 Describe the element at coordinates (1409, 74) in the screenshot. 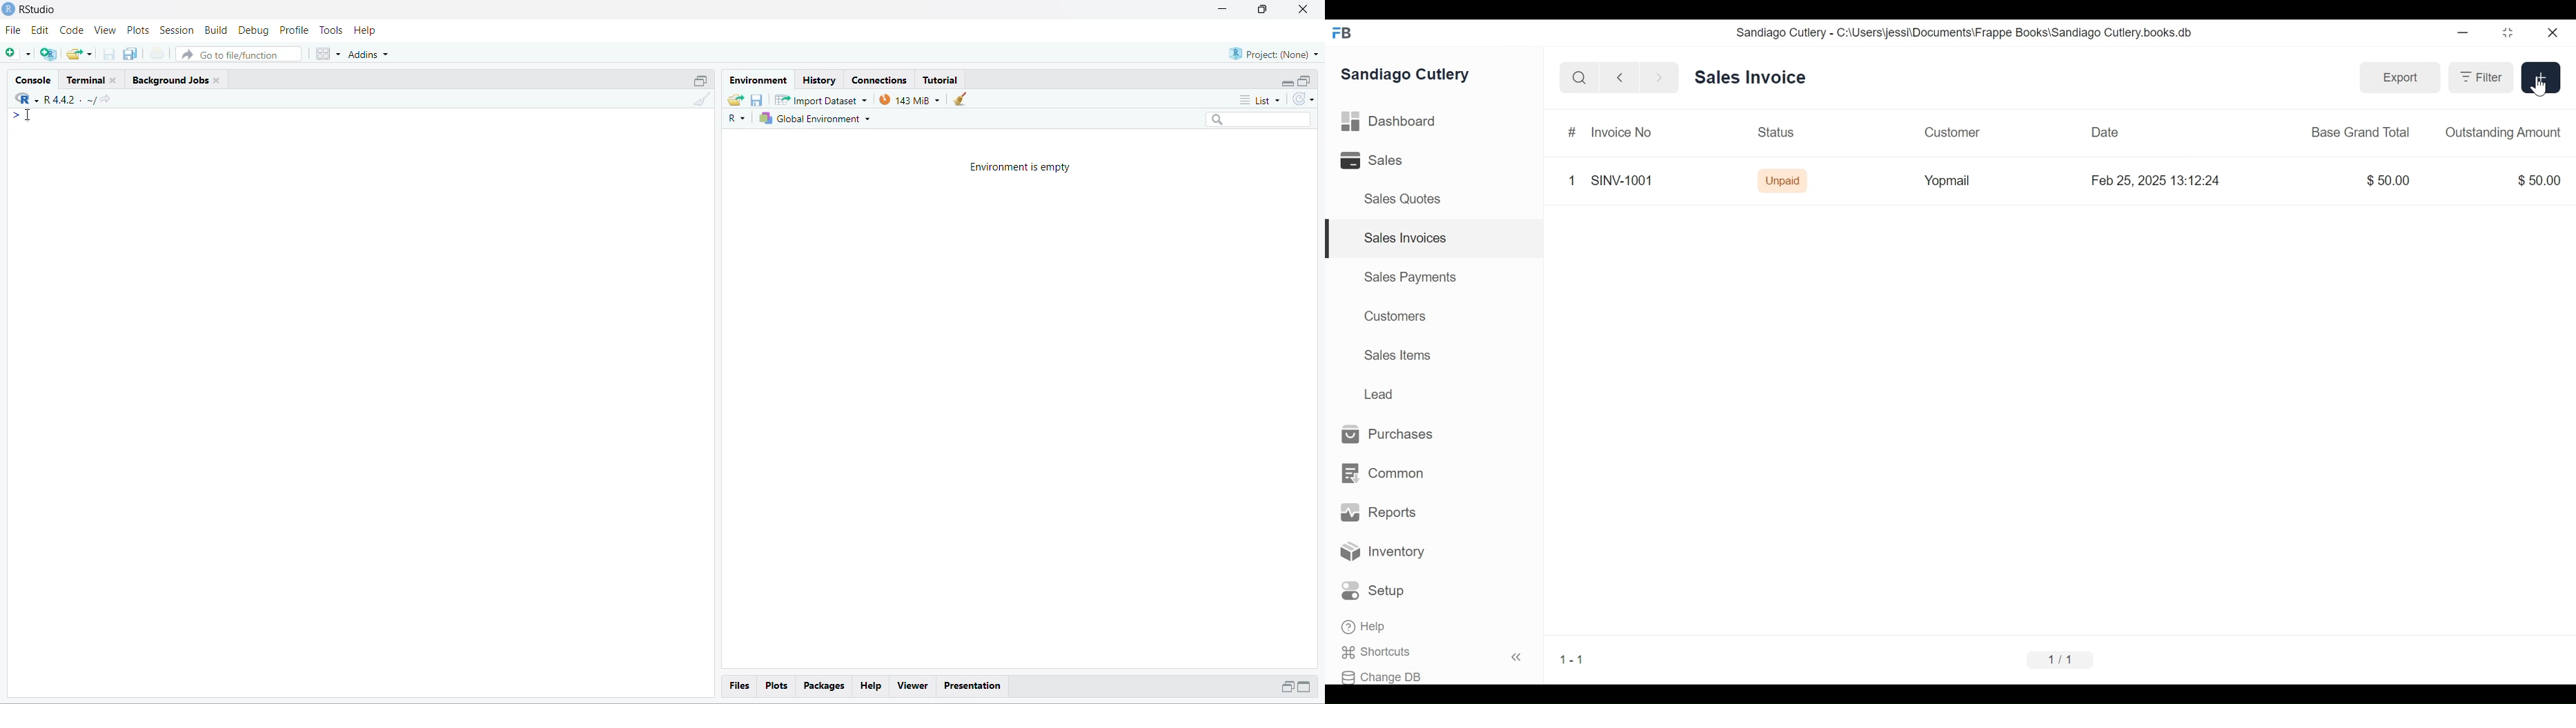

I see `Sandiago Cutlery` at that location.